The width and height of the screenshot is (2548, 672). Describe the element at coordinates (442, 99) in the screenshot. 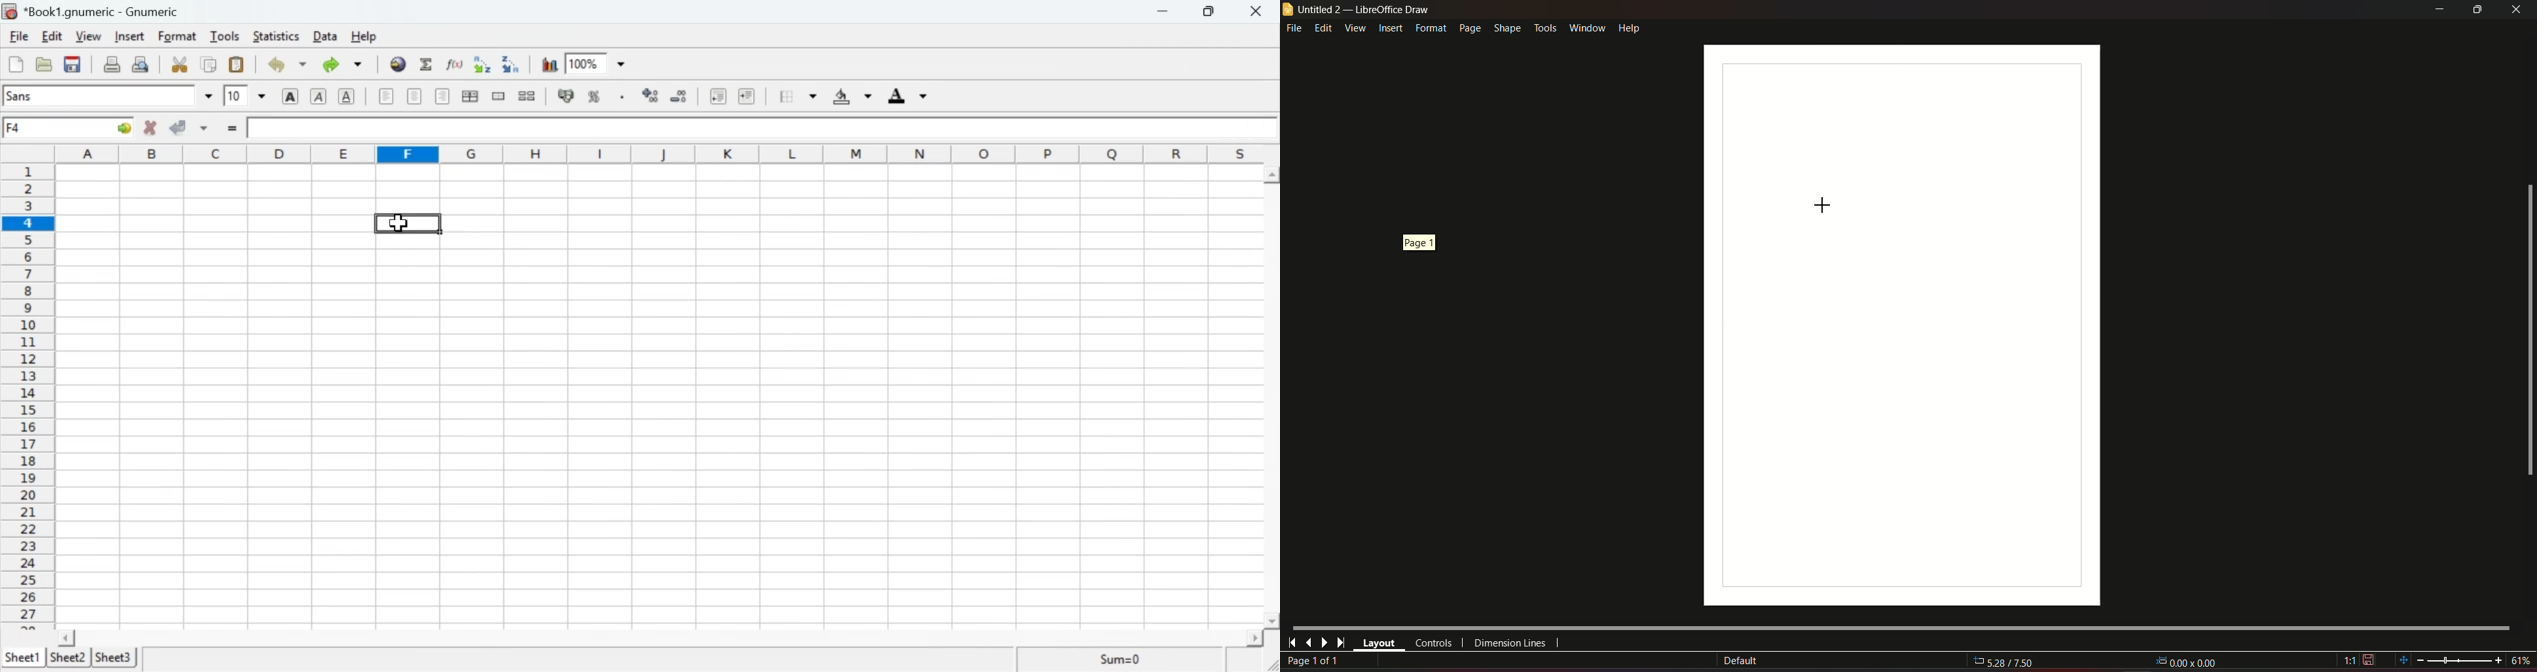

I see `Align right` at that location.